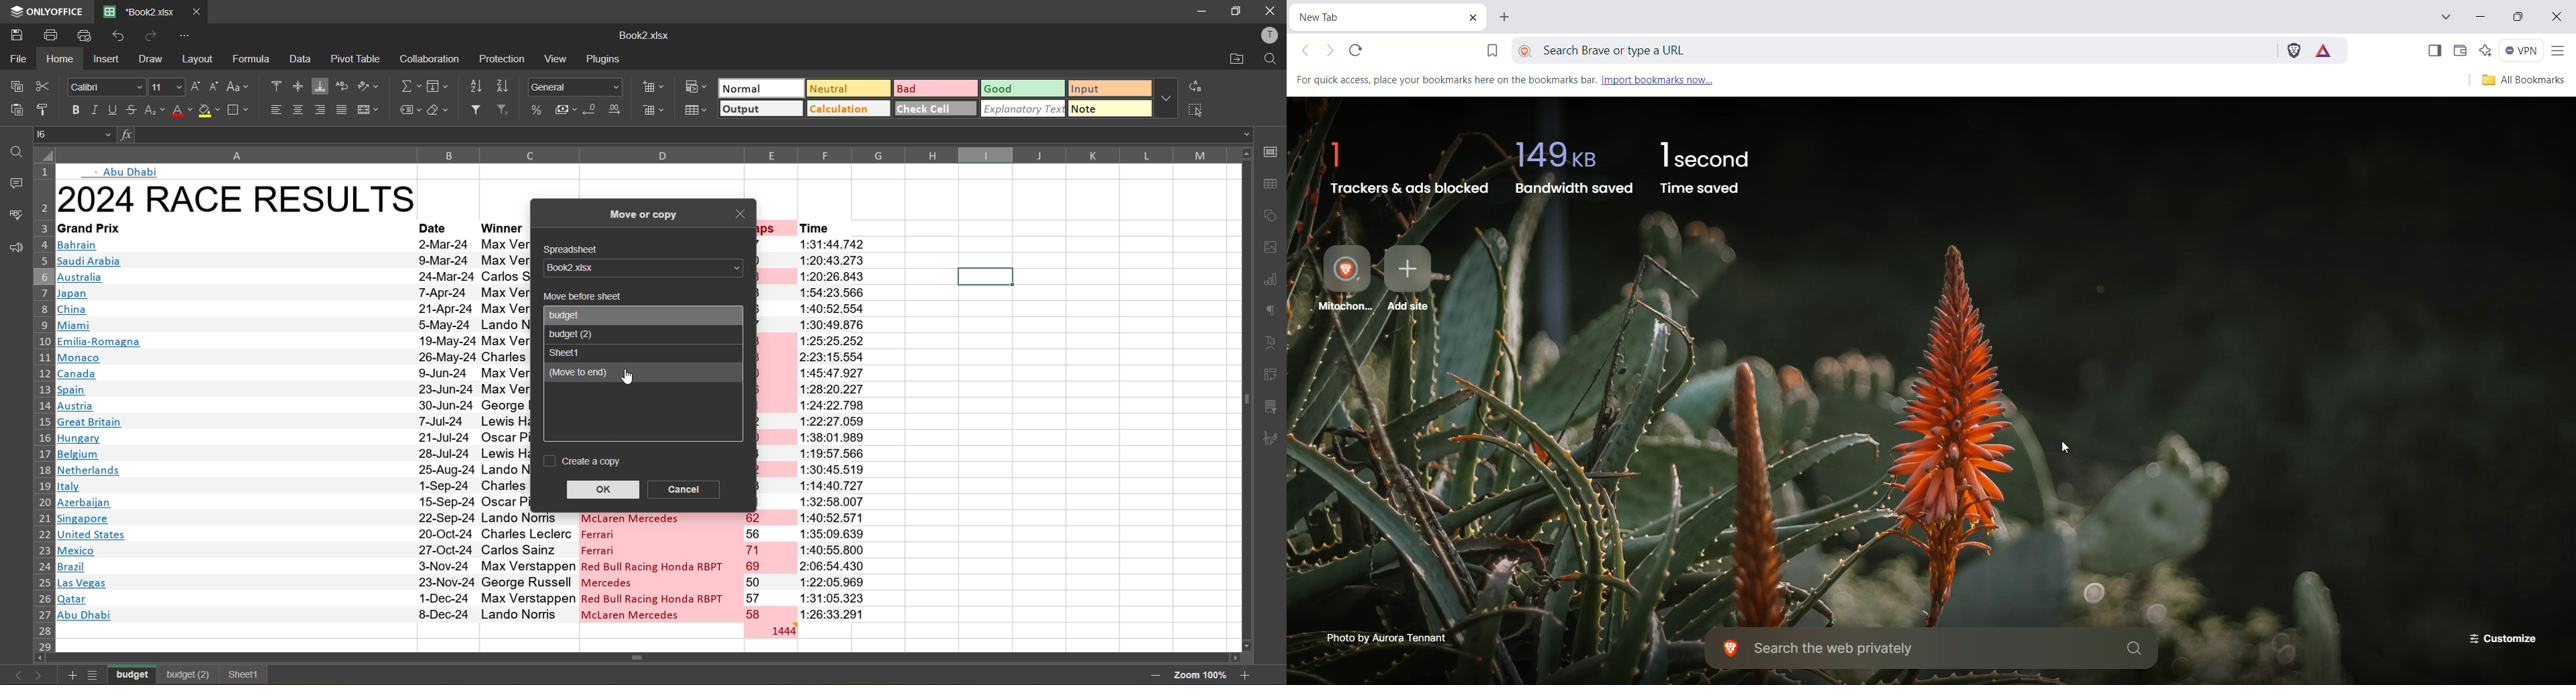 Image resolution: width=2576 pixels, height=700 pixels. Describe the element at coordinates (13, 249) in the screenshot. I see `feedback` at that location.